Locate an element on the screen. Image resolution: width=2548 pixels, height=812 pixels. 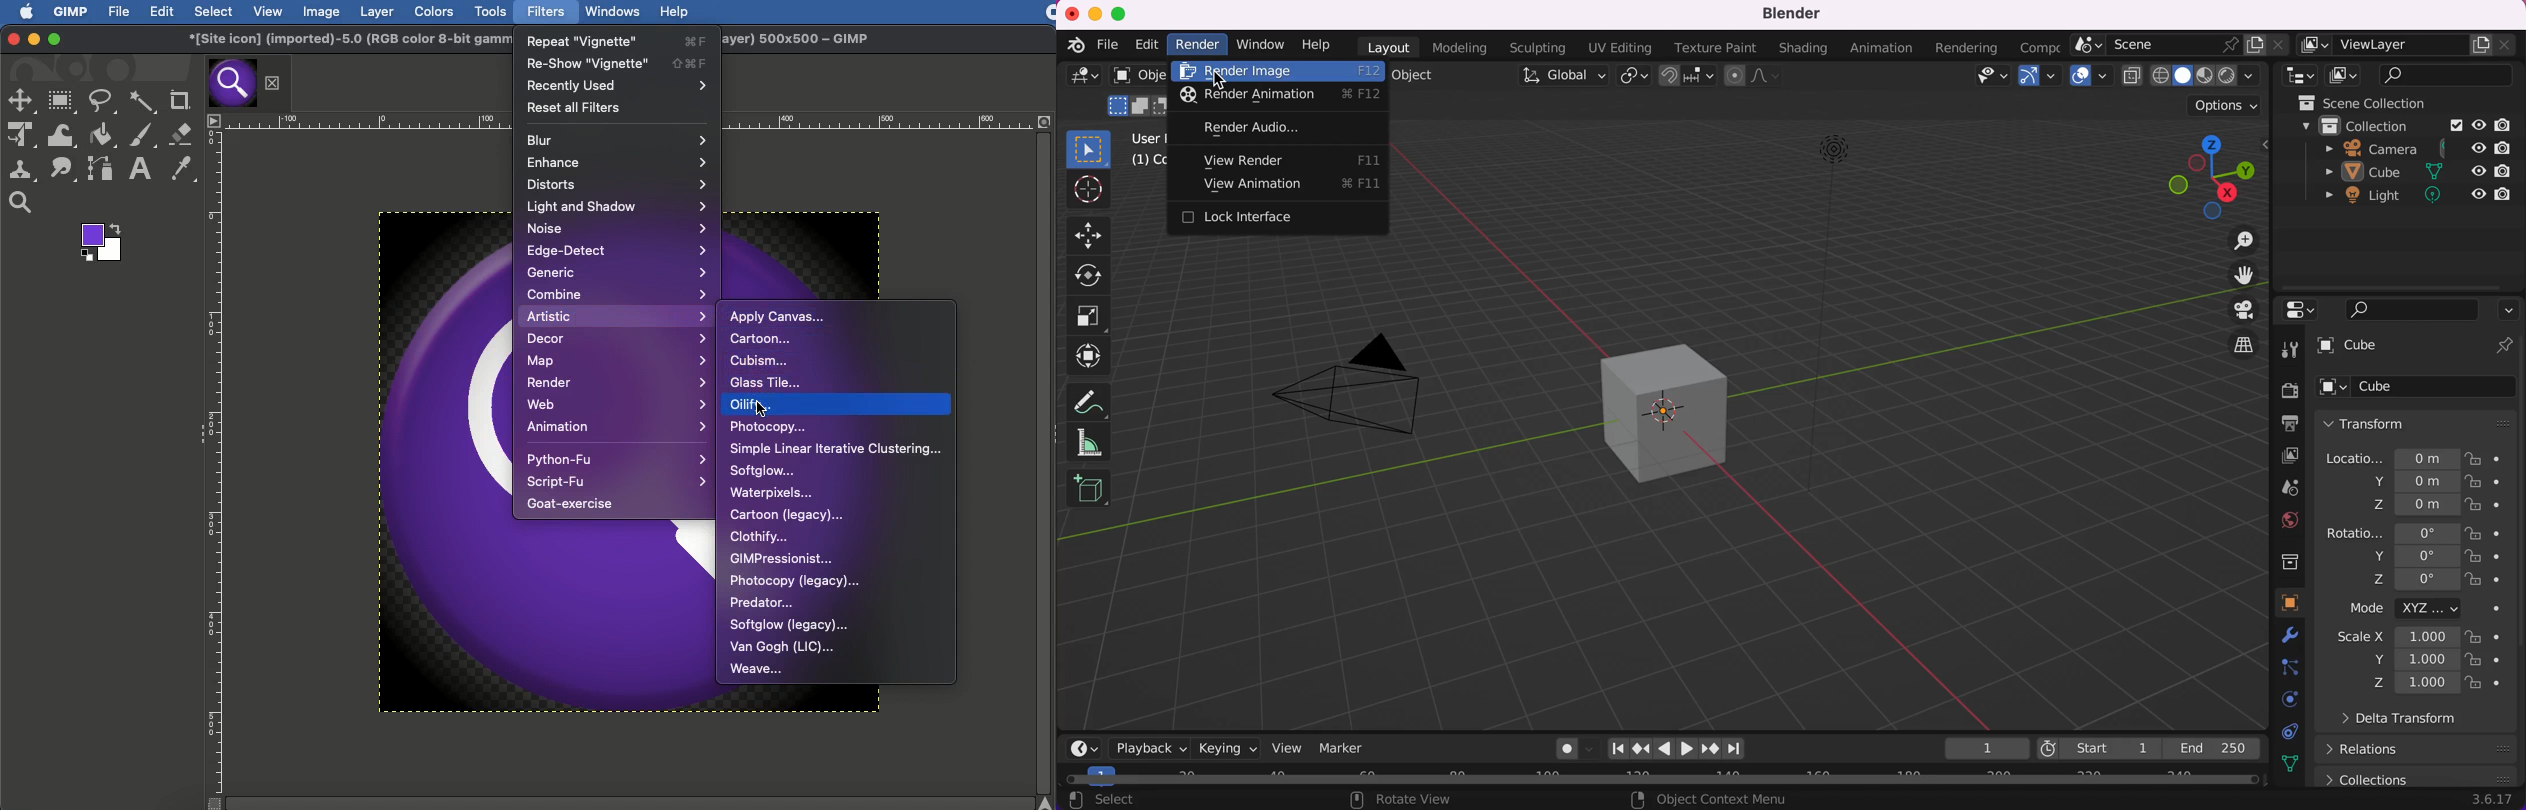
shading is located at coordinates (2208, 76).